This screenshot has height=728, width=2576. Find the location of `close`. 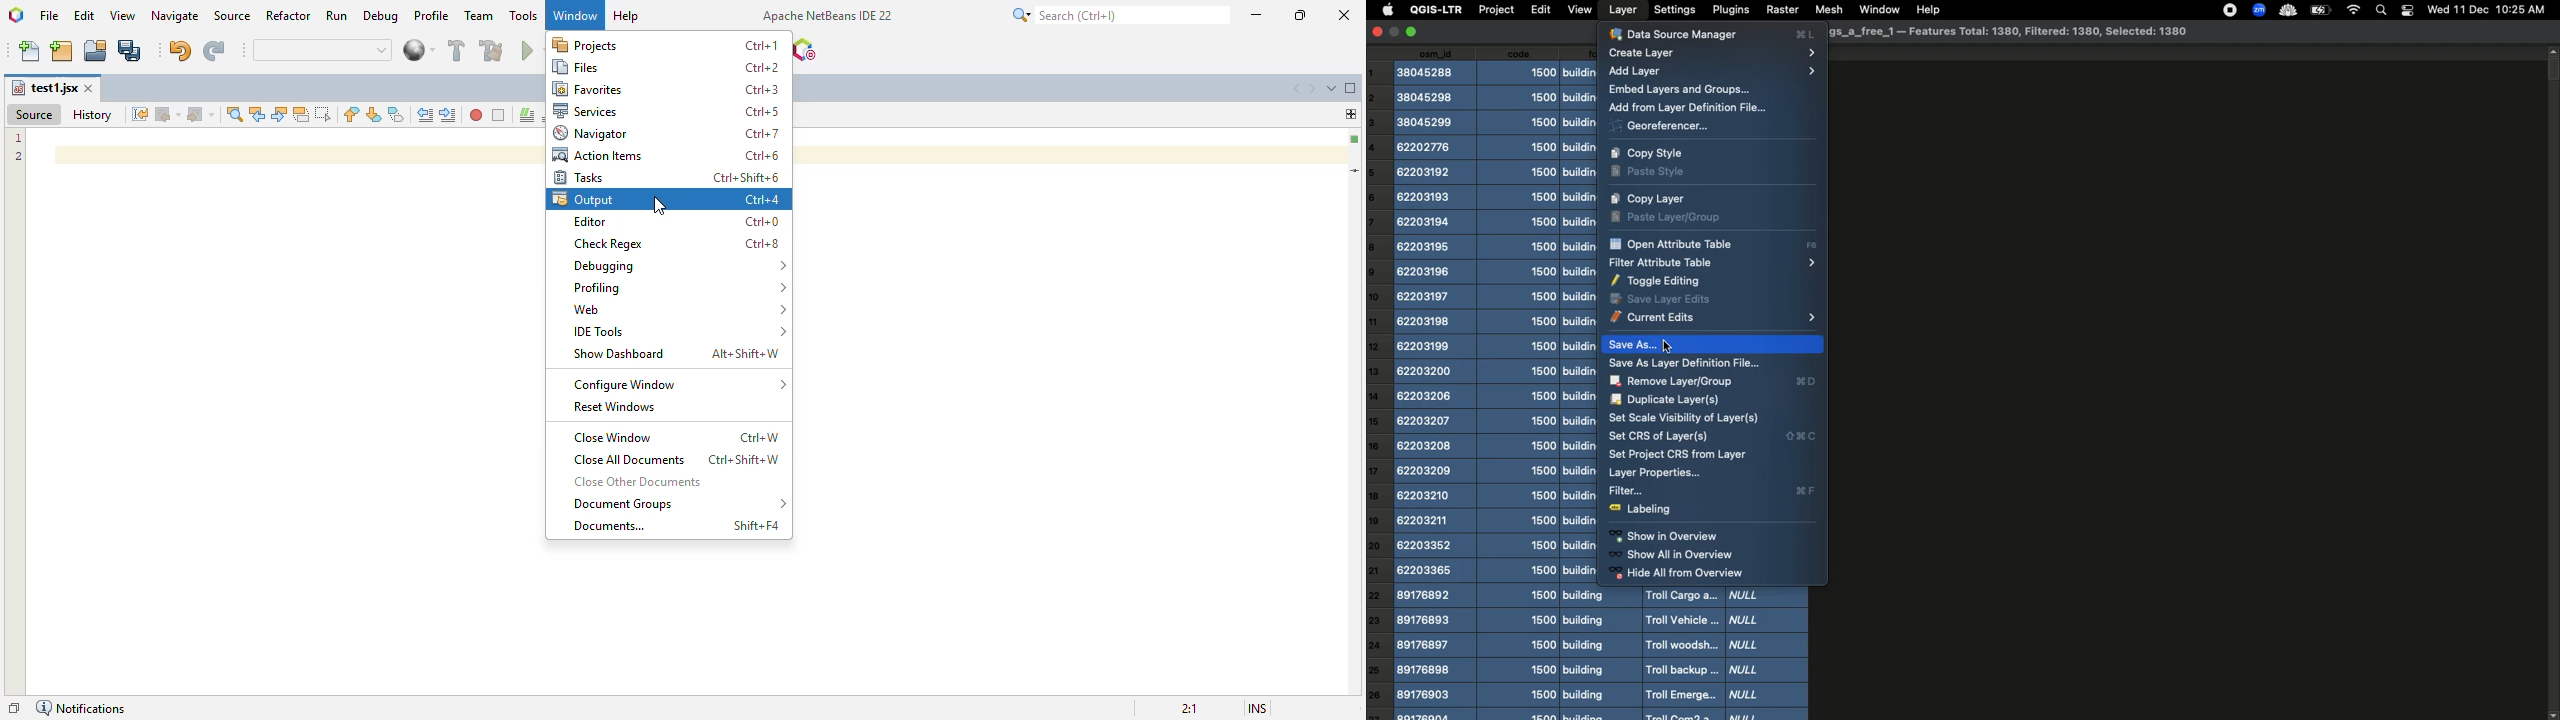

close is located at coordinates (1346, 15).